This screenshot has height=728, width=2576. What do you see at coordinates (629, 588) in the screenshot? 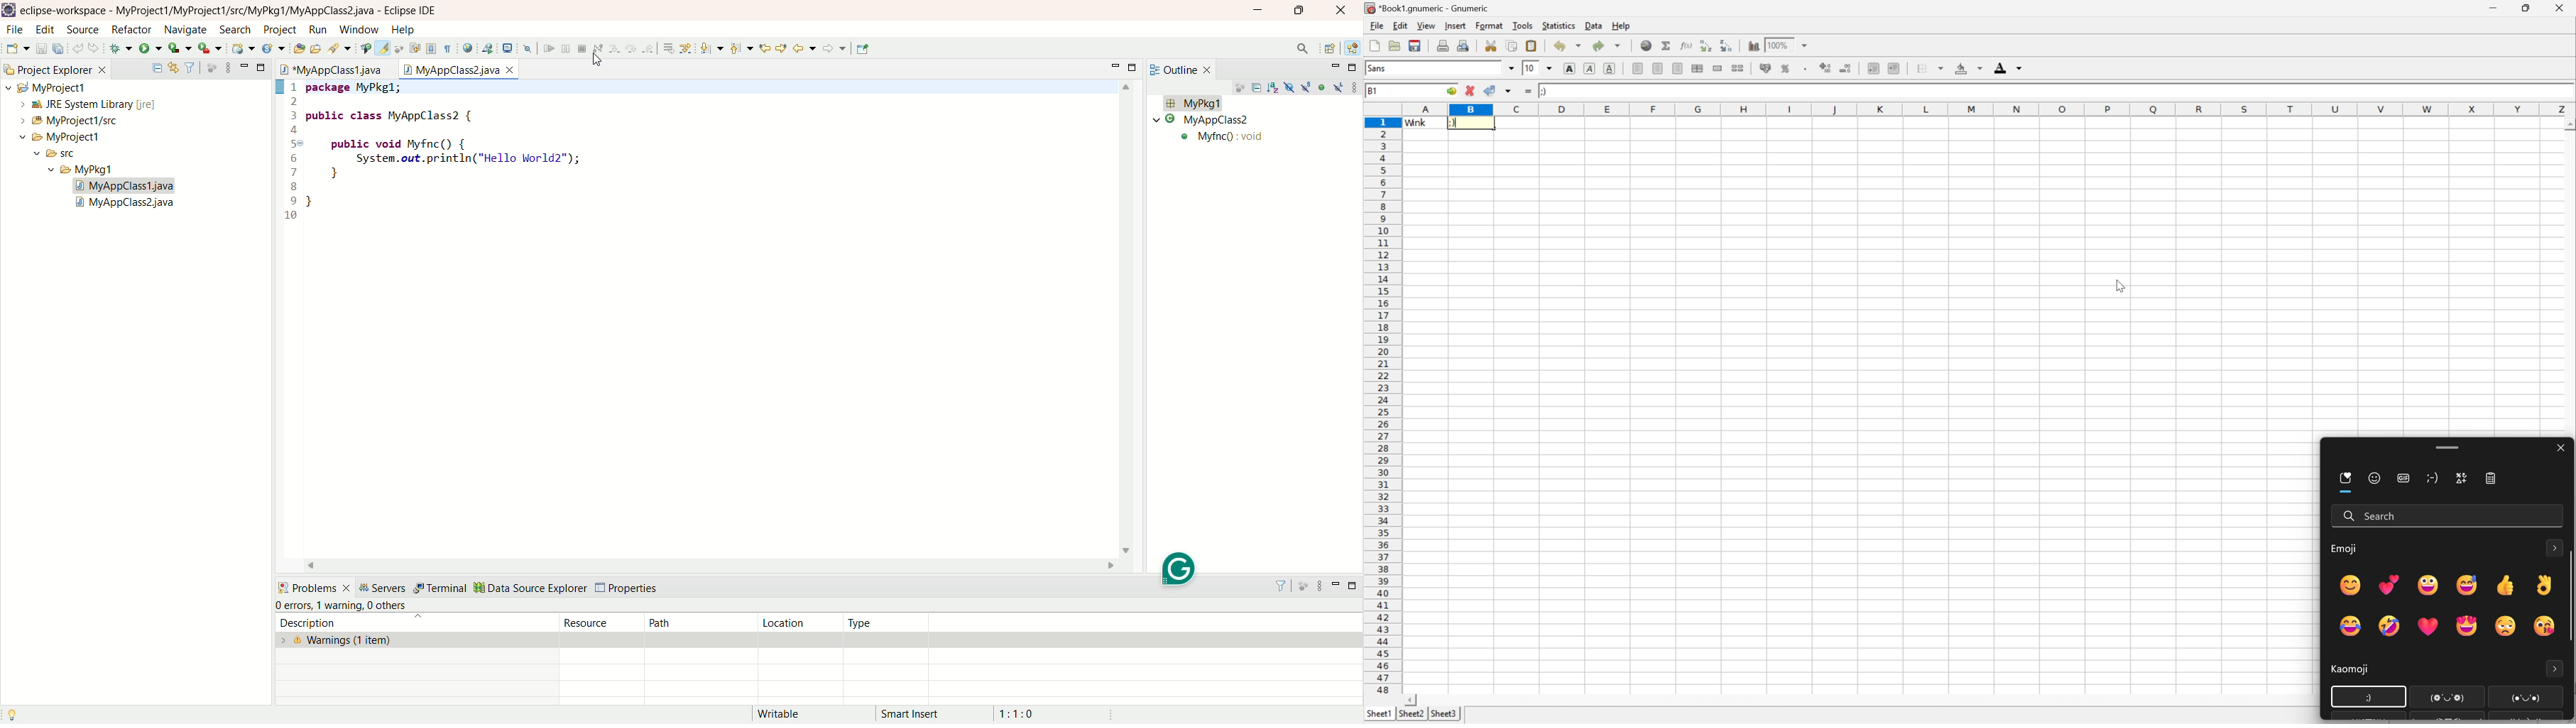
I see `properties` at bounding box center [629, 588].